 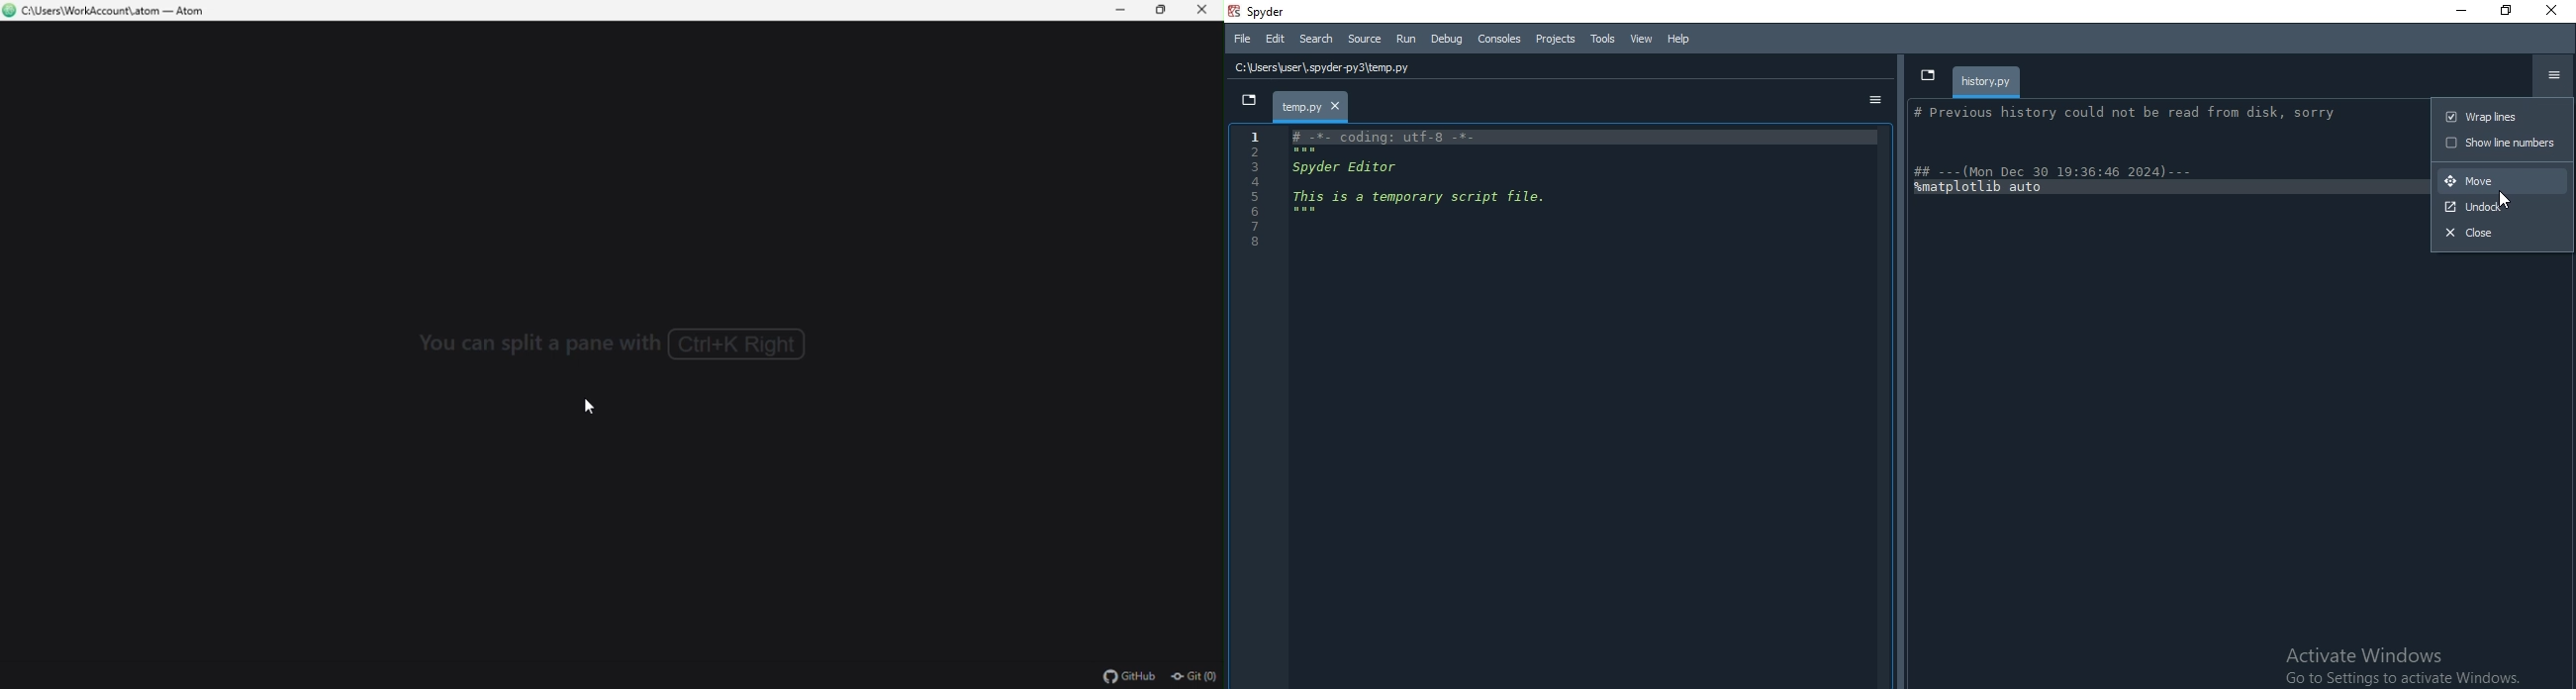 I want to click on Help, so click(x=1679, y=39).